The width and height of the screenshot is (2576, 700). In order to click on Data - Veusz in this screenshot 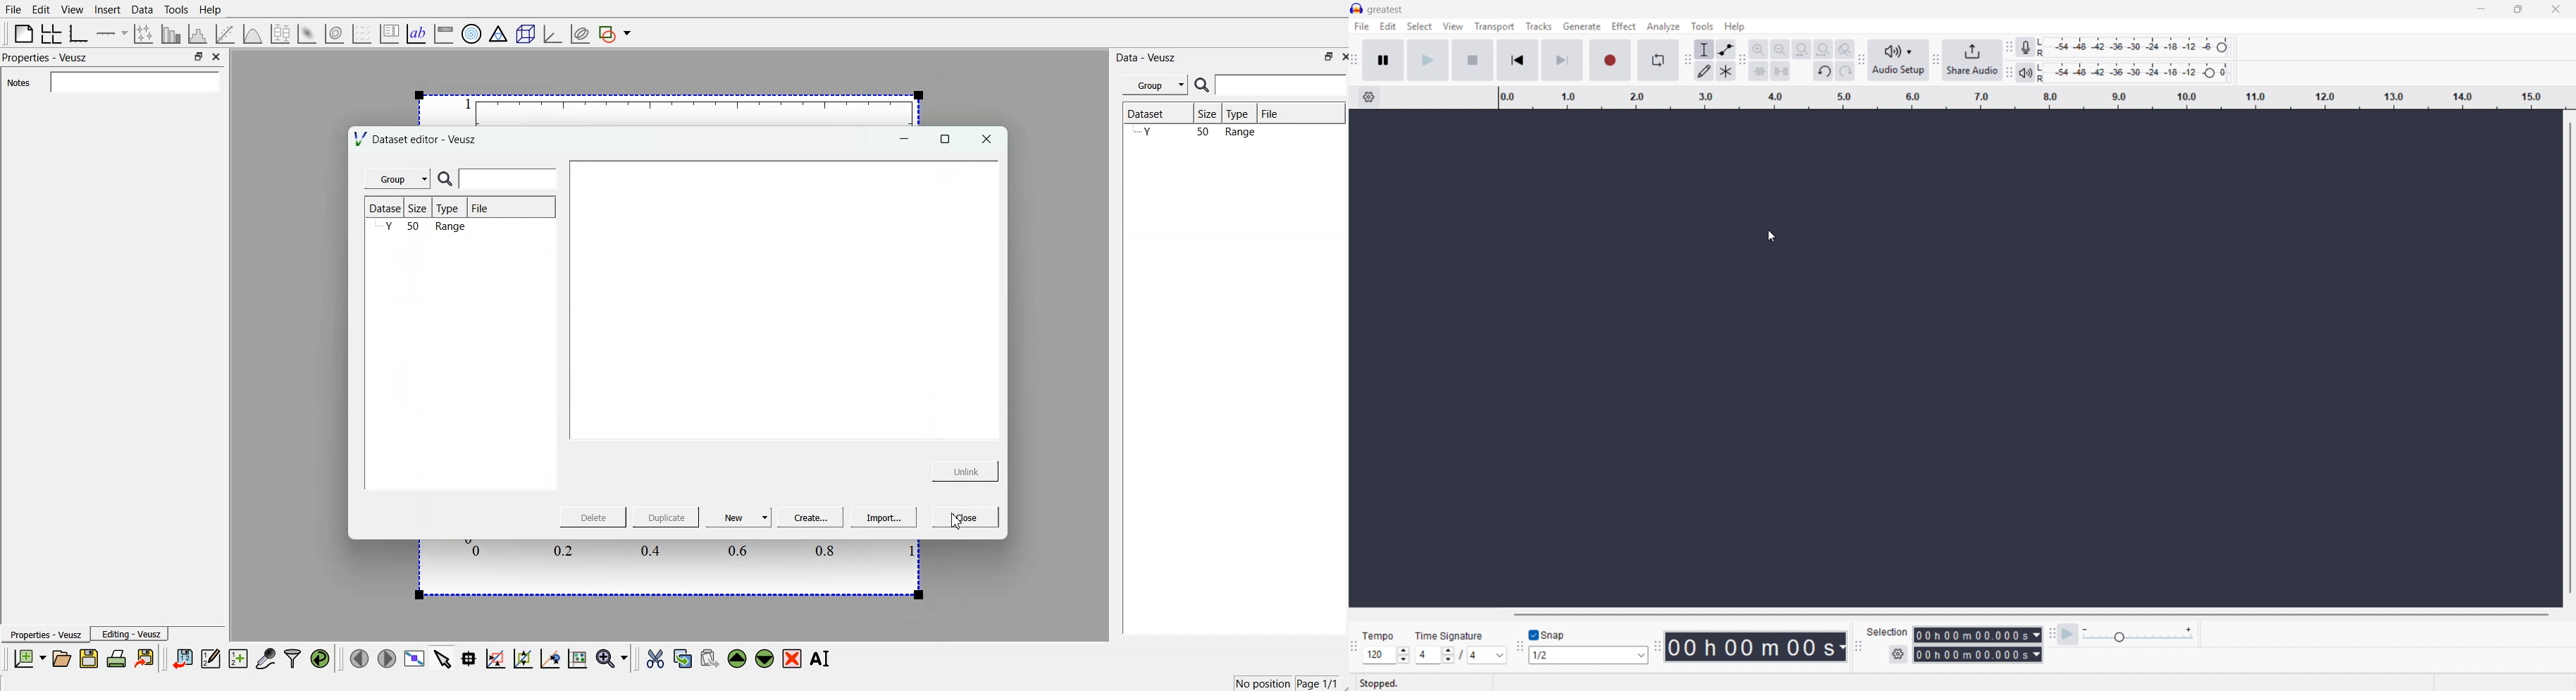, I will do `click(1147, 57)`.